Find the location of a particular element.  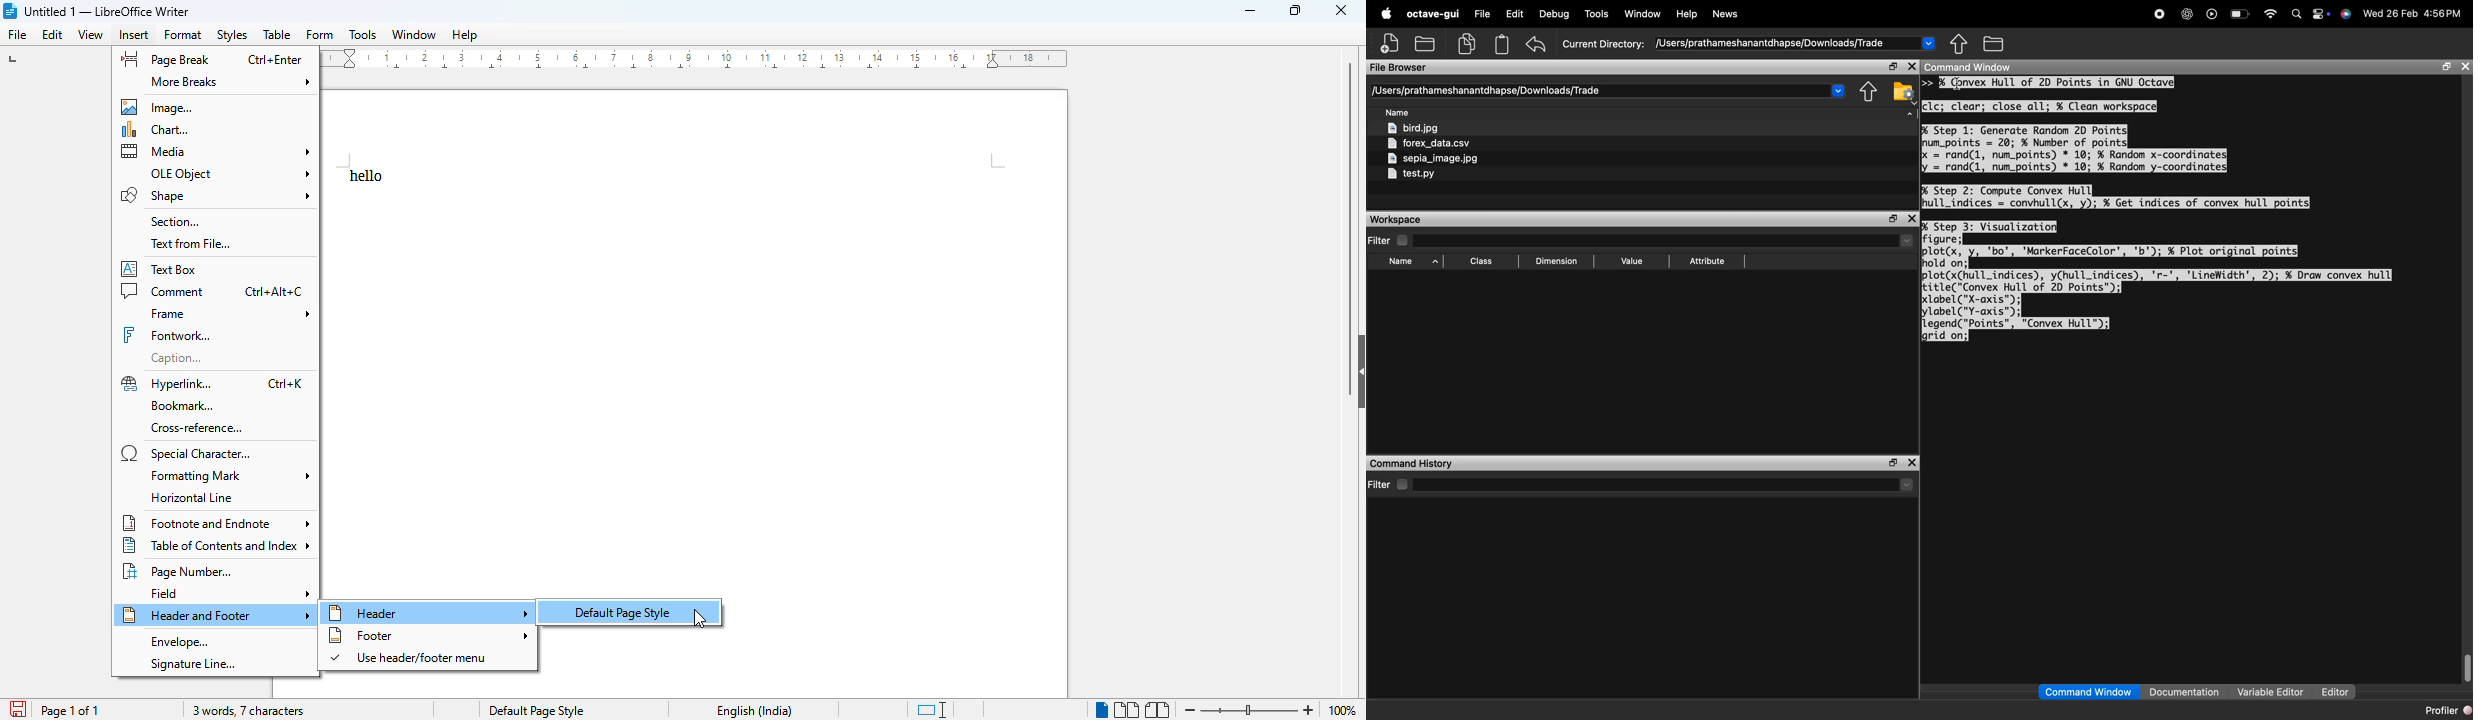

clc; clear; close all; % Clean workspace is located at coordinates (2040, 107).